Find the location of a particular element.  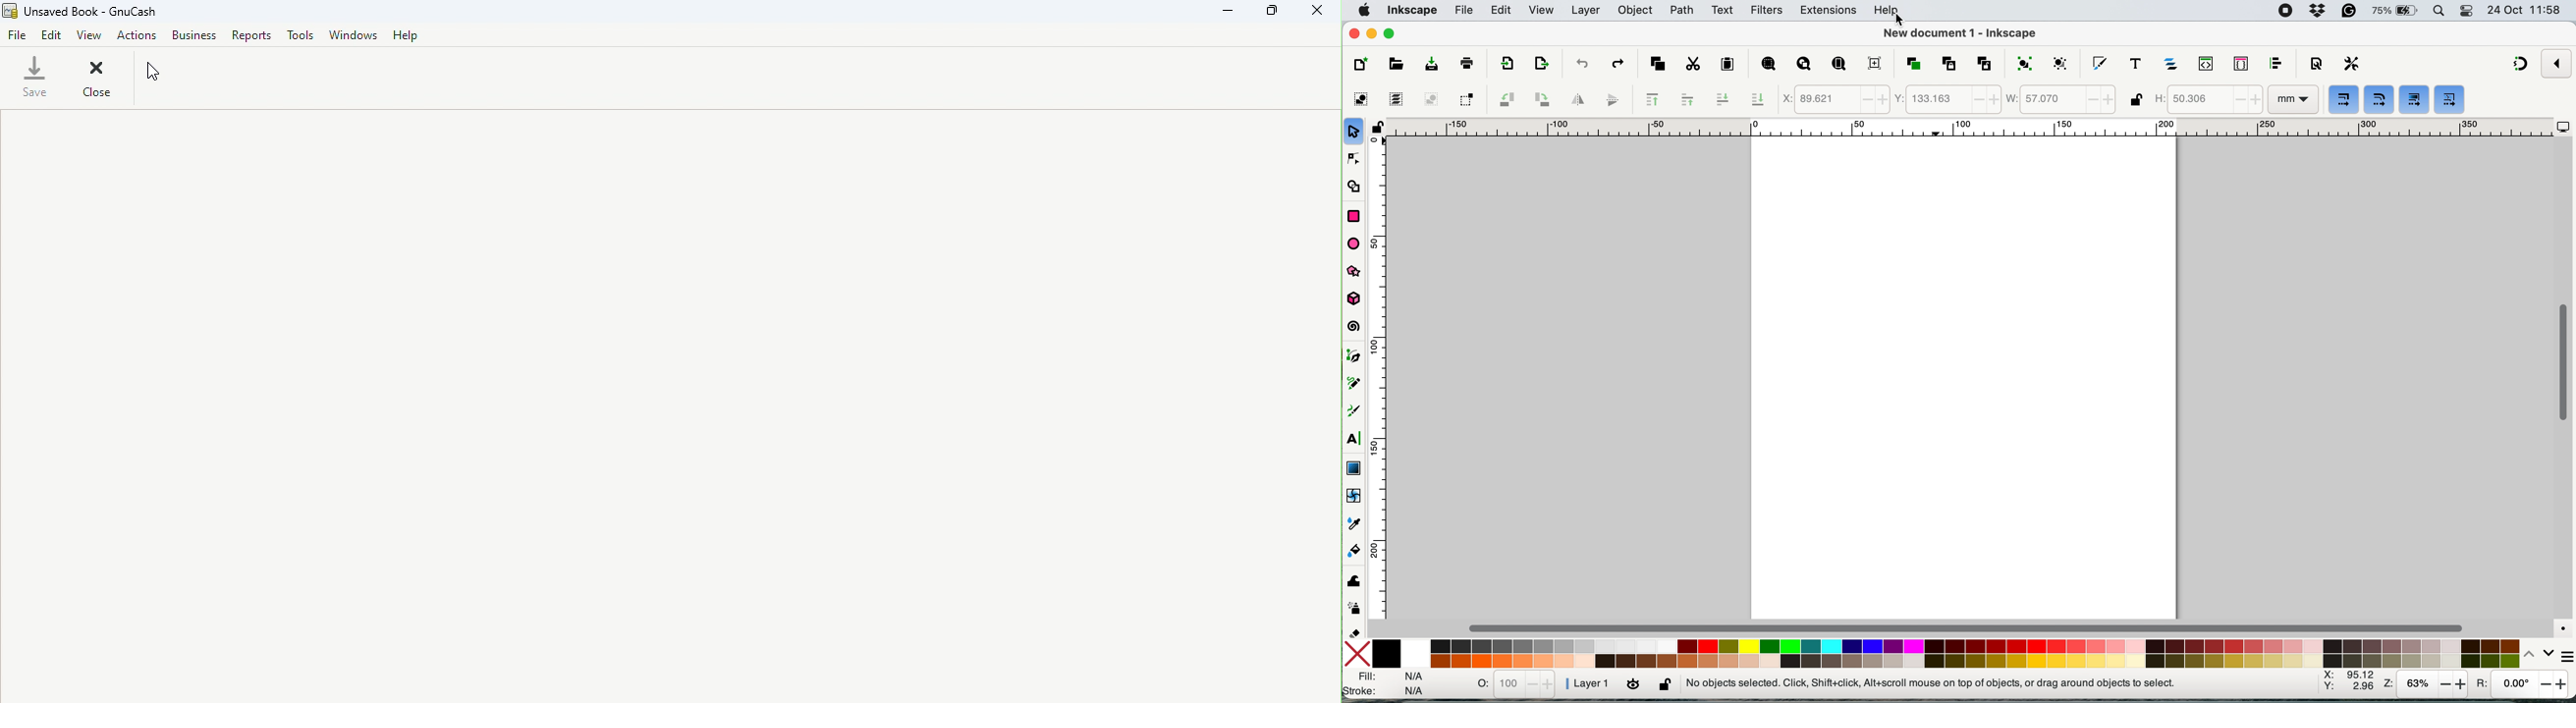

print is located at coordinates (1462, 63).